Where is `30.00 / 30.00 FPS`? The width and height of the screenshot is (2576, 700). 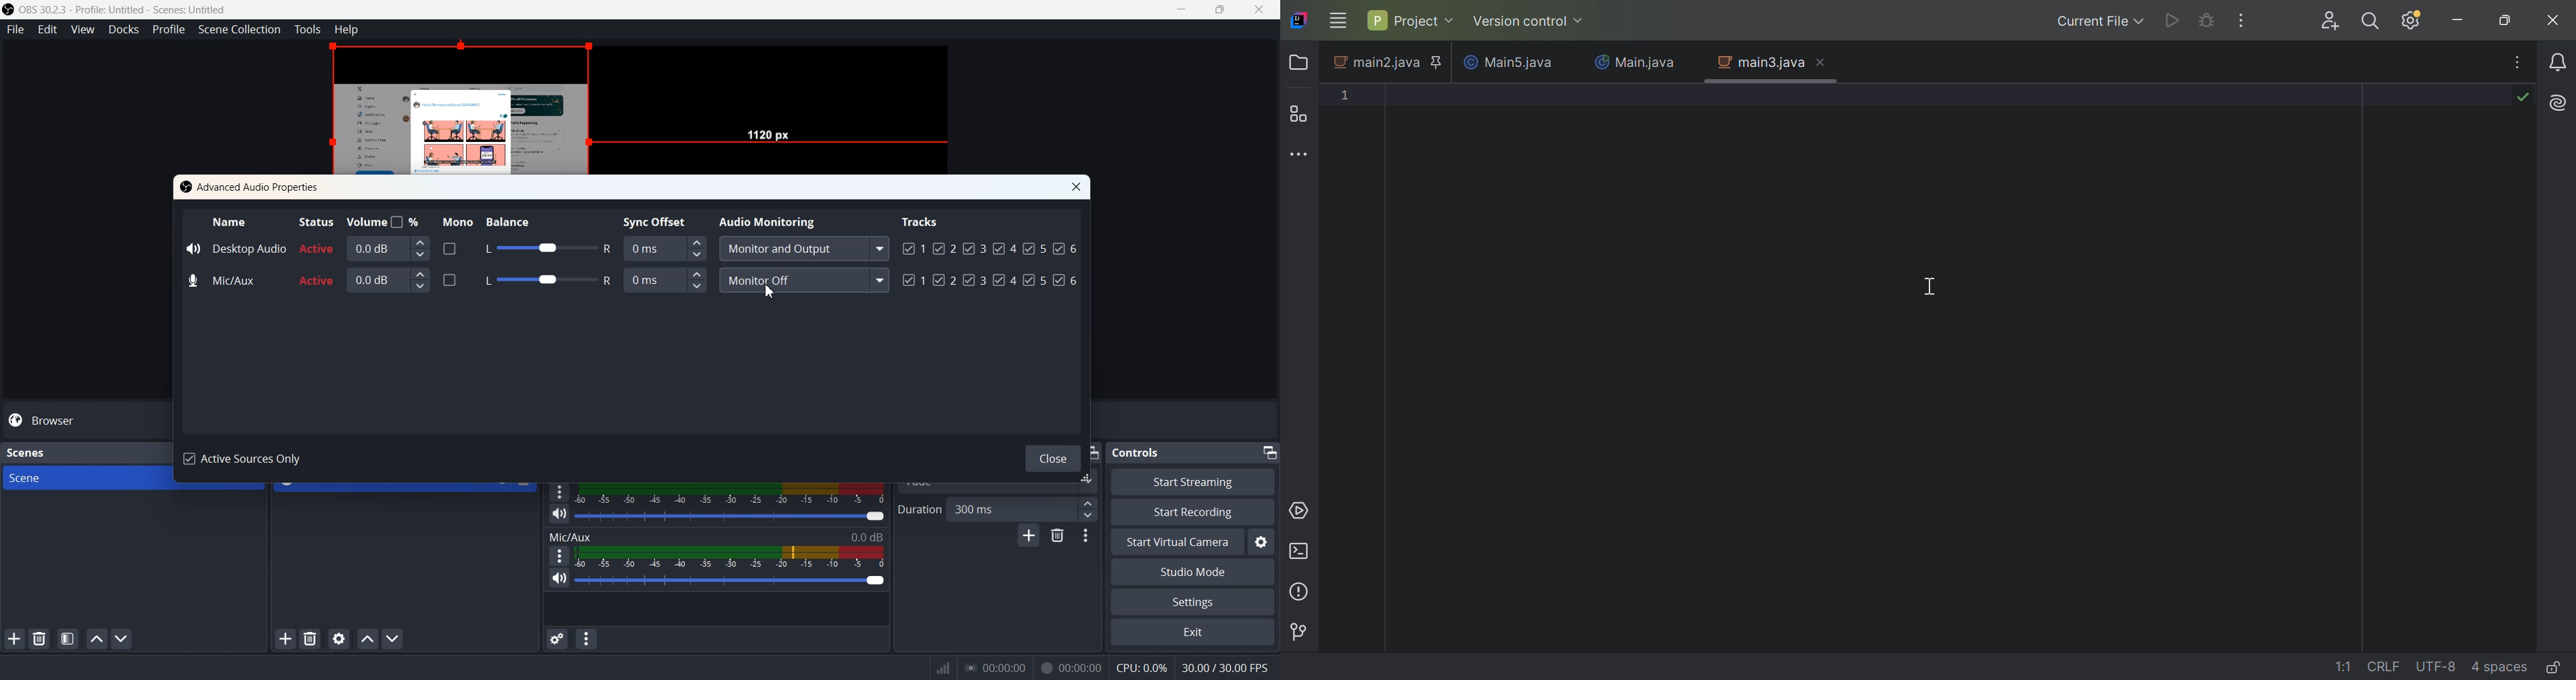
30.00 / 30.00 FPS is located at coordinates (1229, 668).